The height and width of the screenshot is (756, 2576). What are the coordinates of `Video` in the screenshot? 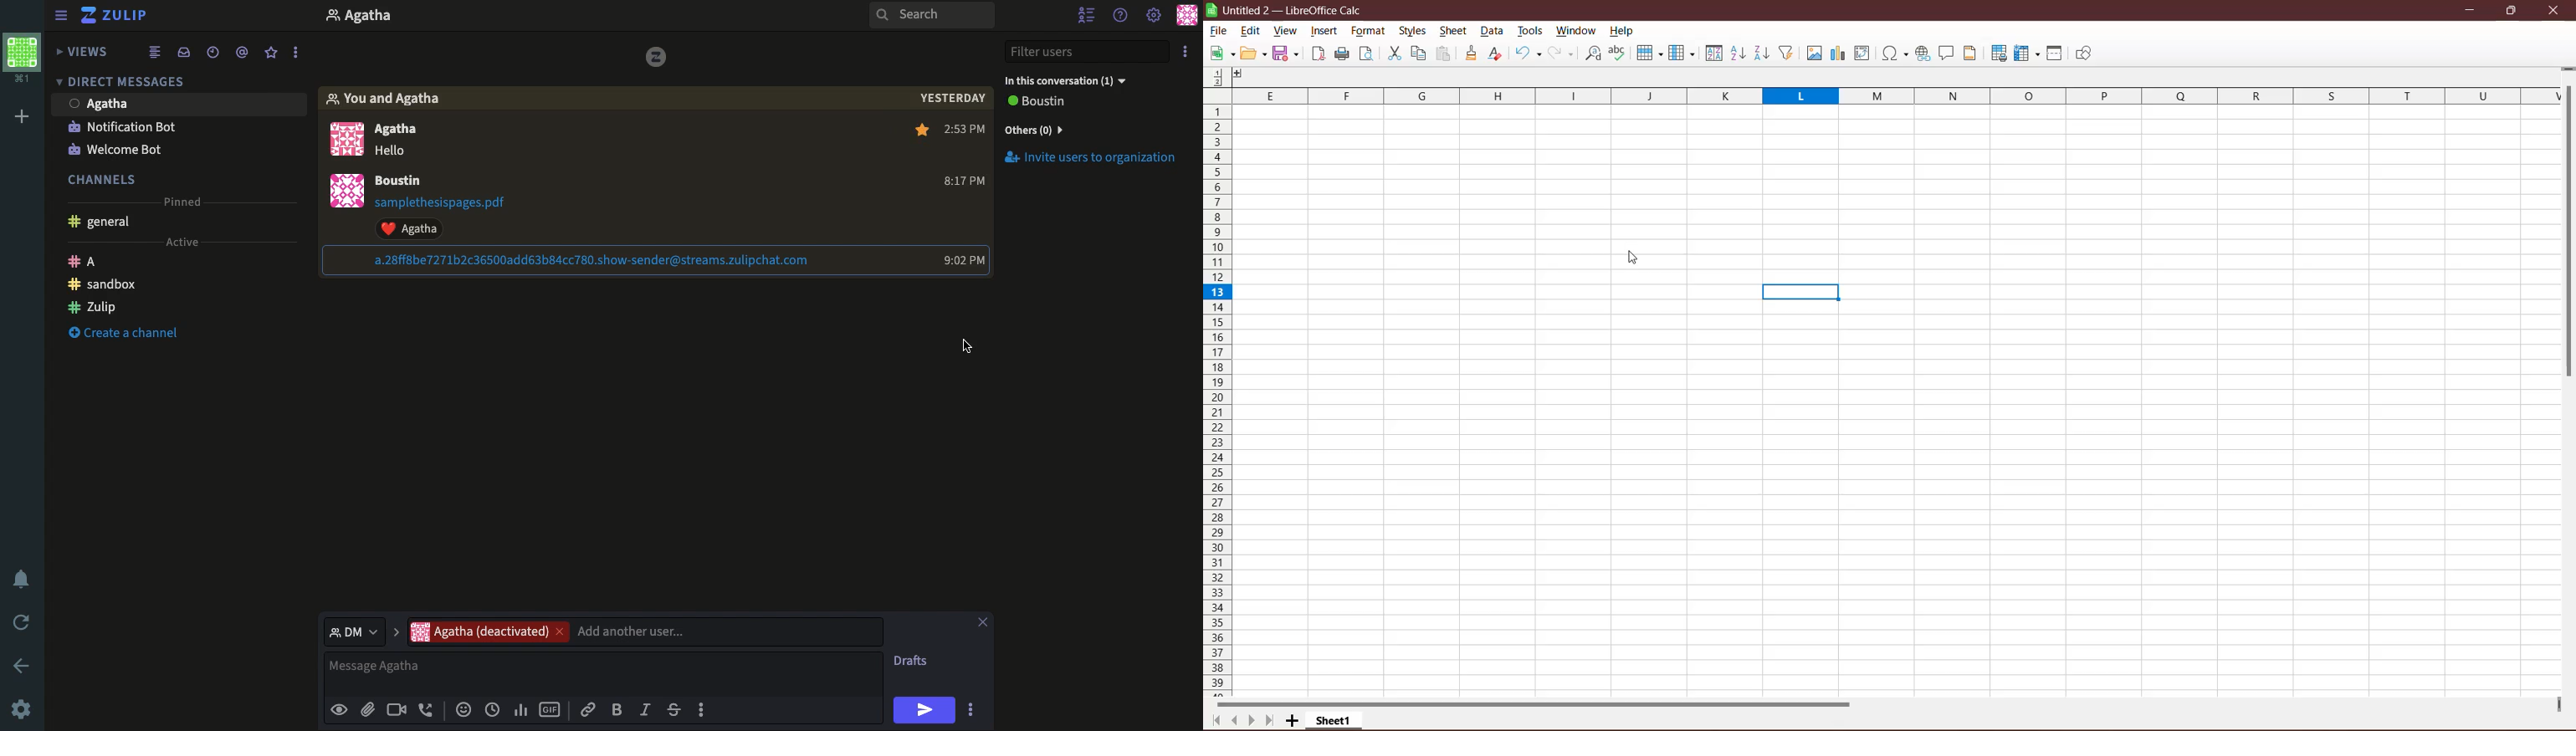 It's located at (397, 710).